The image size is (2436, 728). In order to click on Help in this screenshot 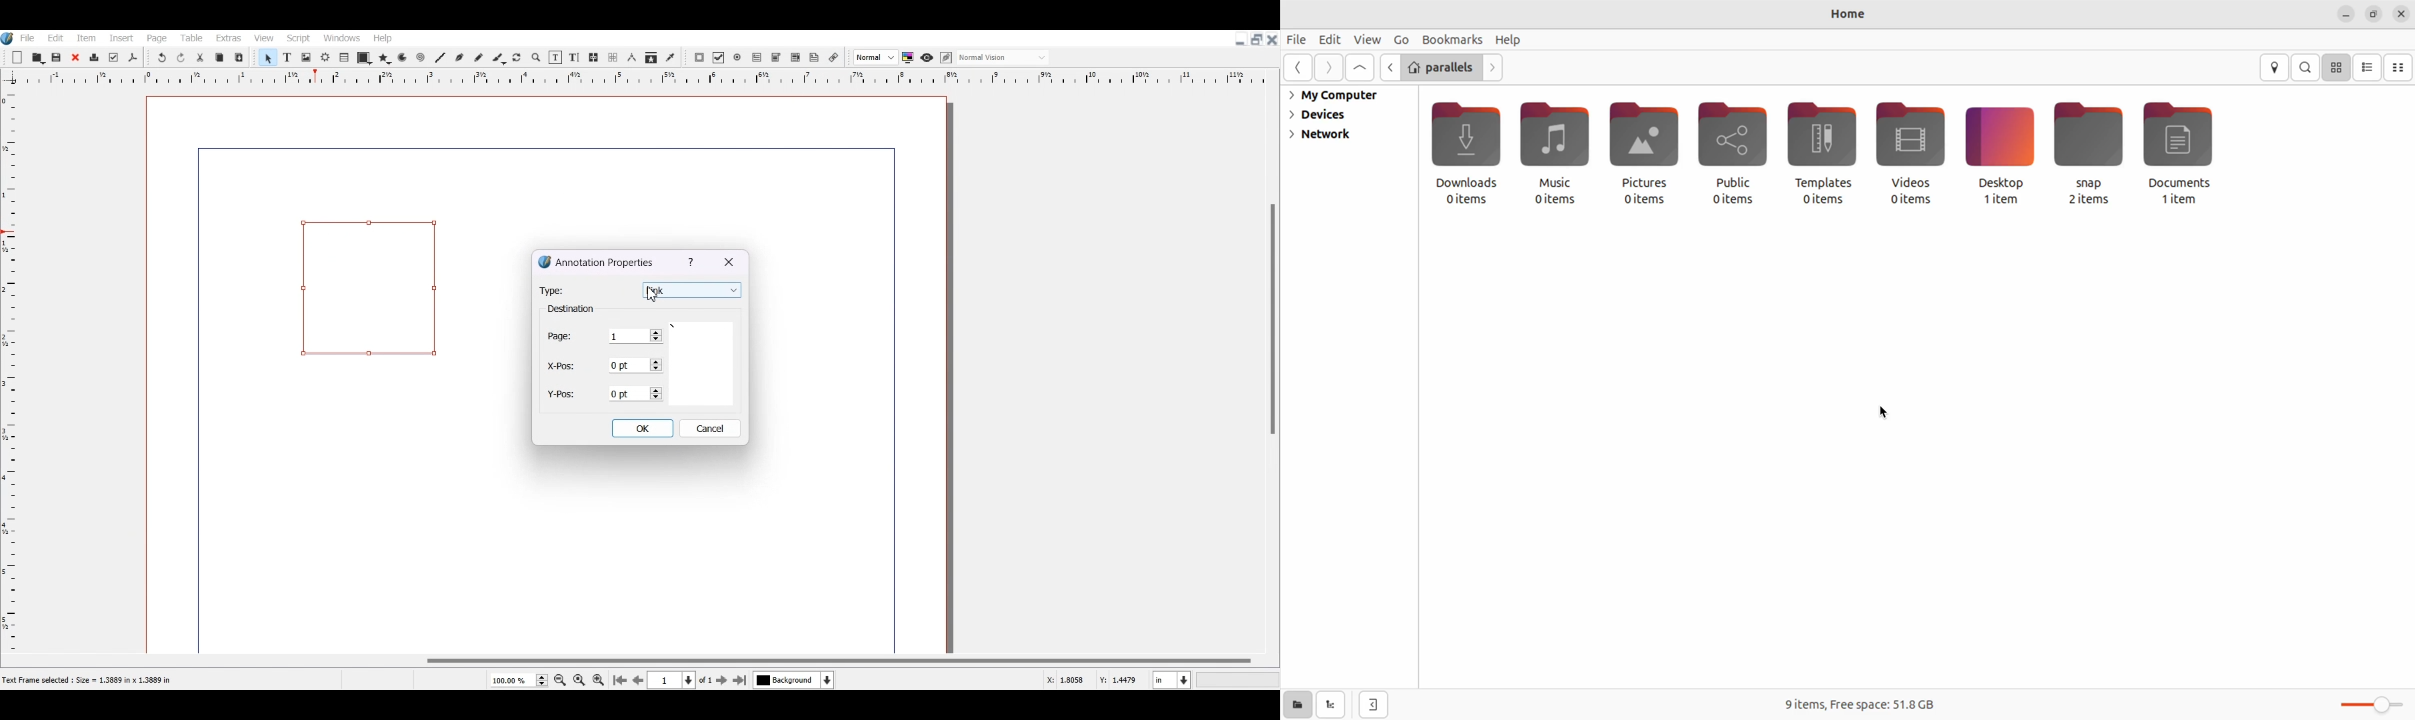, I will do `click(383, 38)`.